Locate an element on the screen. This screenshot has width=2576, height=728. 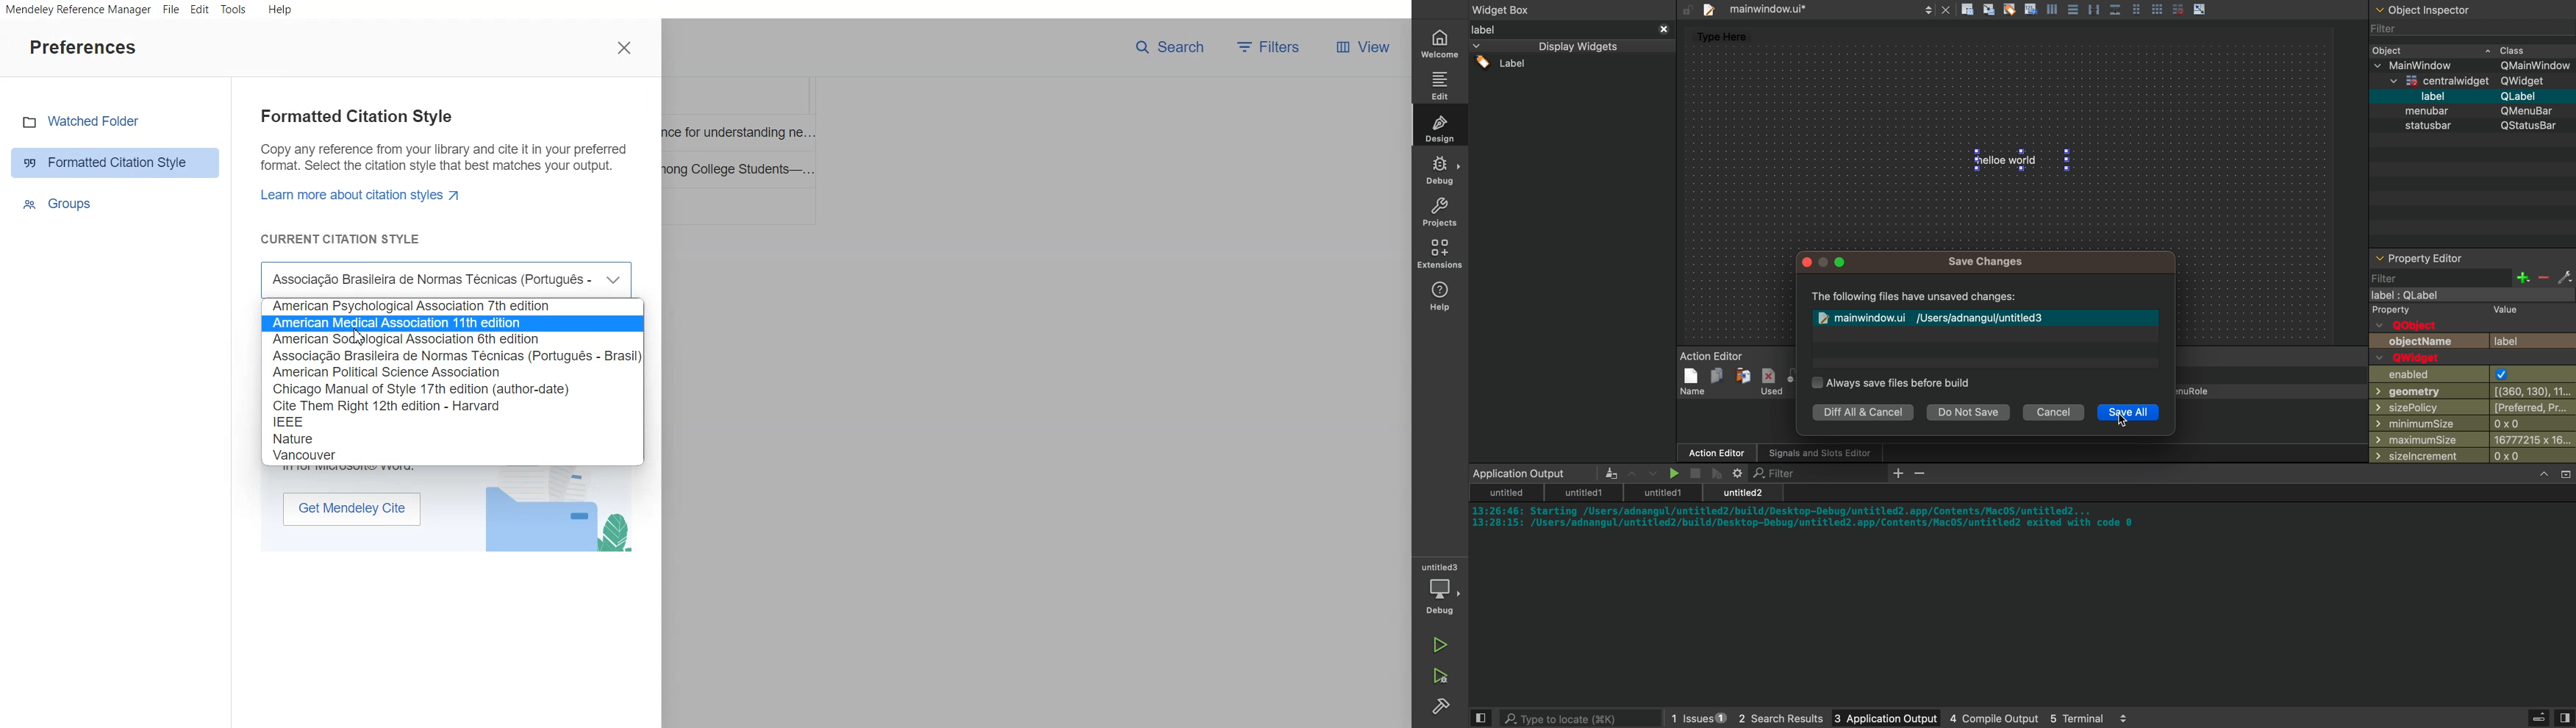
Formatted caption Style is located at coordinates (116, 162).